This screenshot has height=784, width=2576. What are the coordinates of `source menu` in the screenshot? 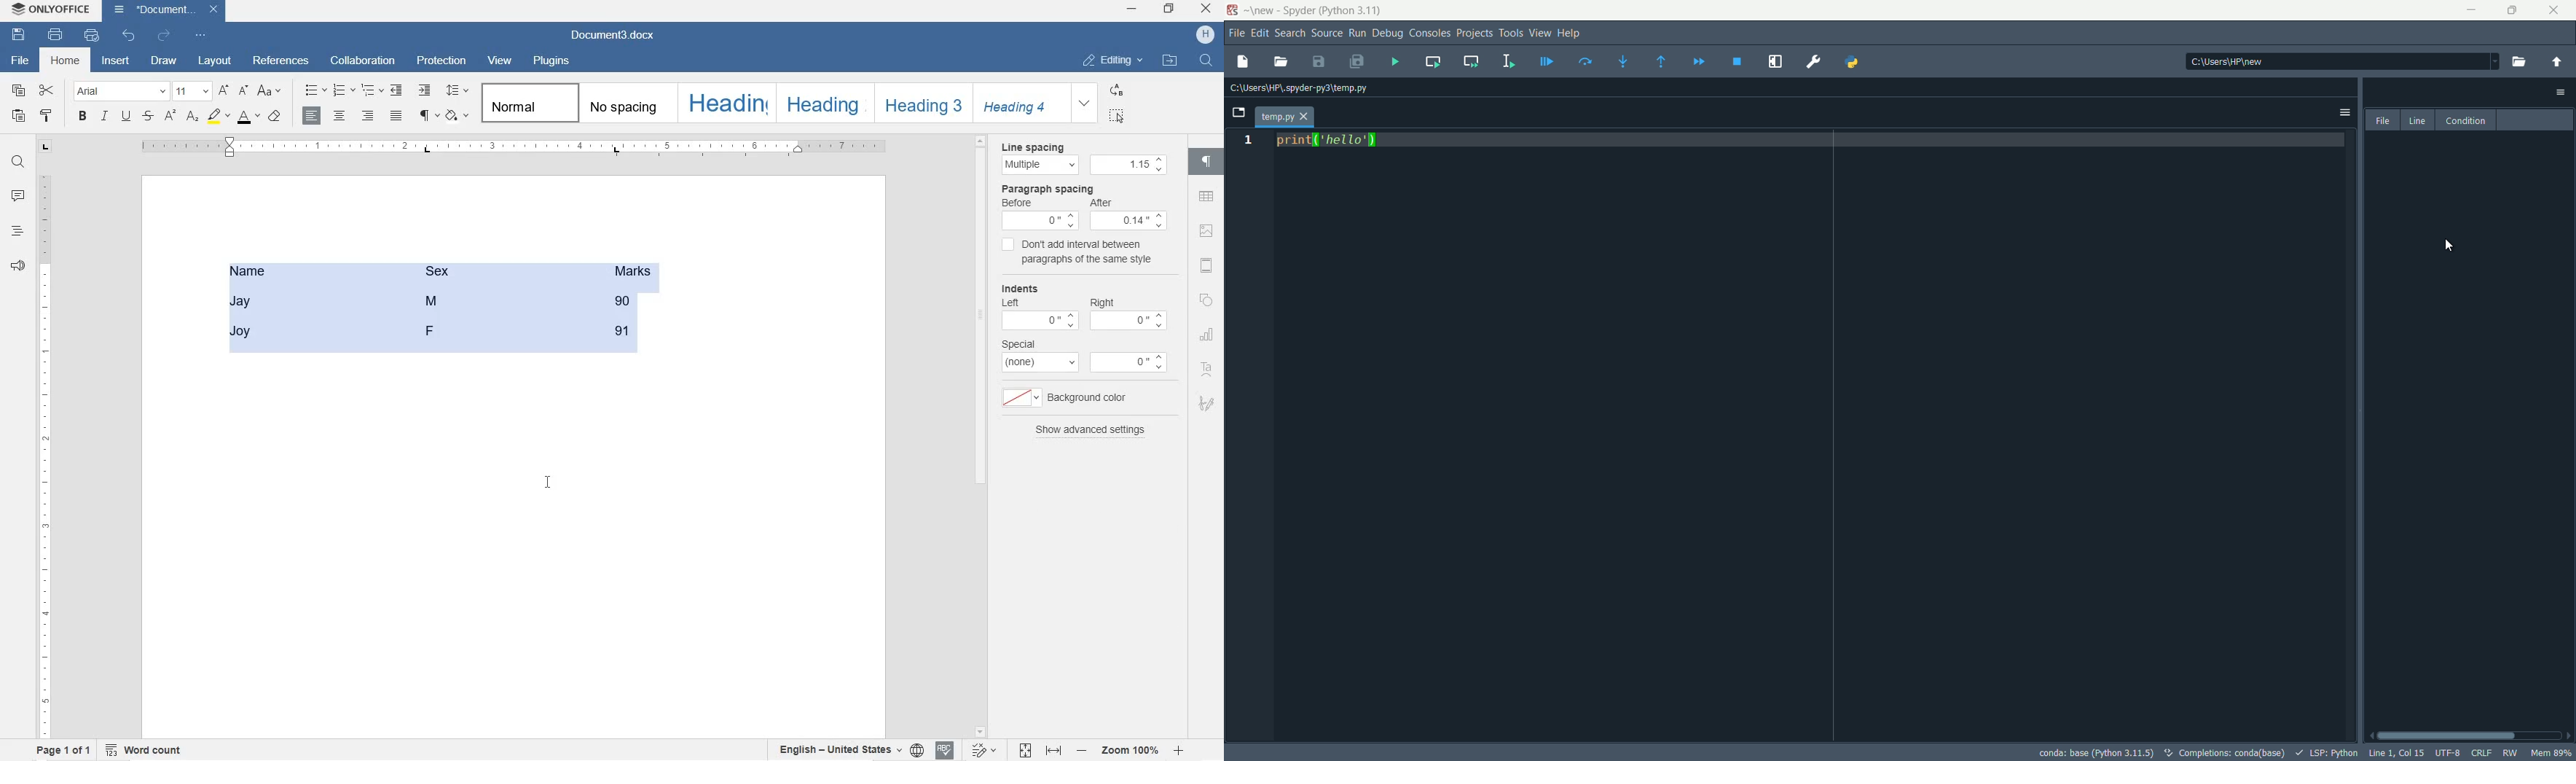 It's located at (1327, 33).